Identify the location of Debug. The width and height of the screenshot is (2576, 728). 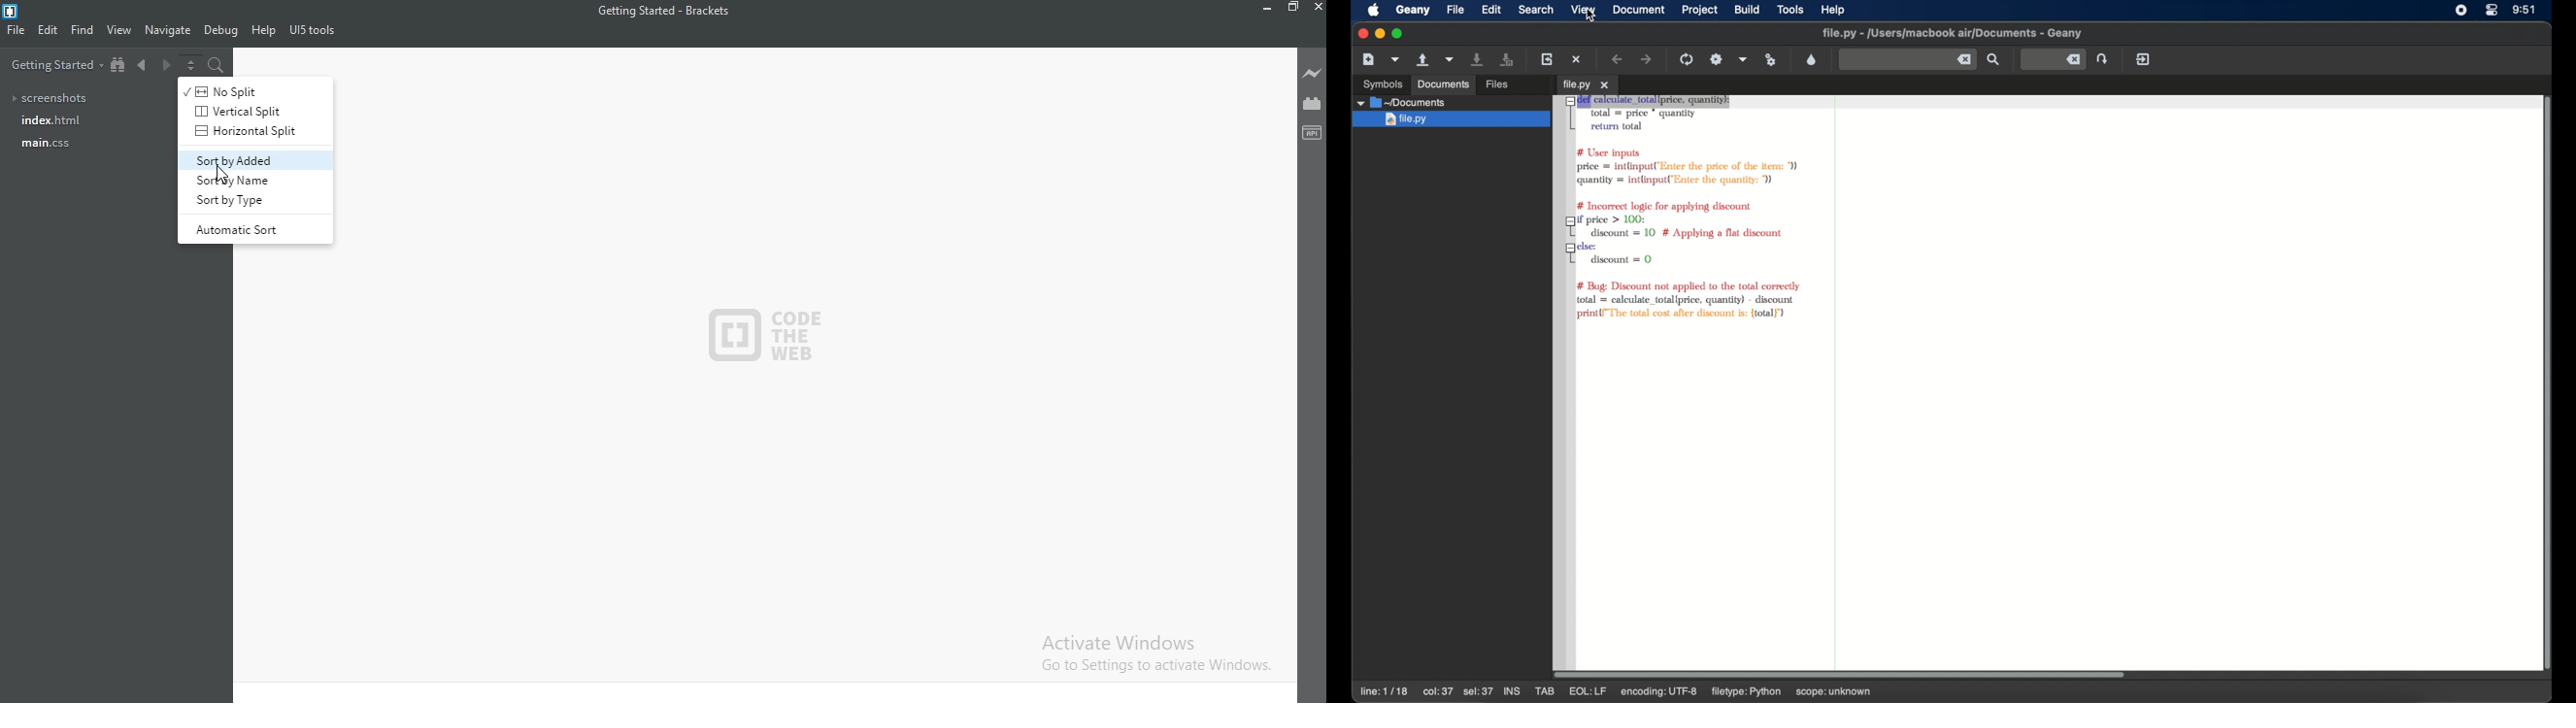
(221, 31).